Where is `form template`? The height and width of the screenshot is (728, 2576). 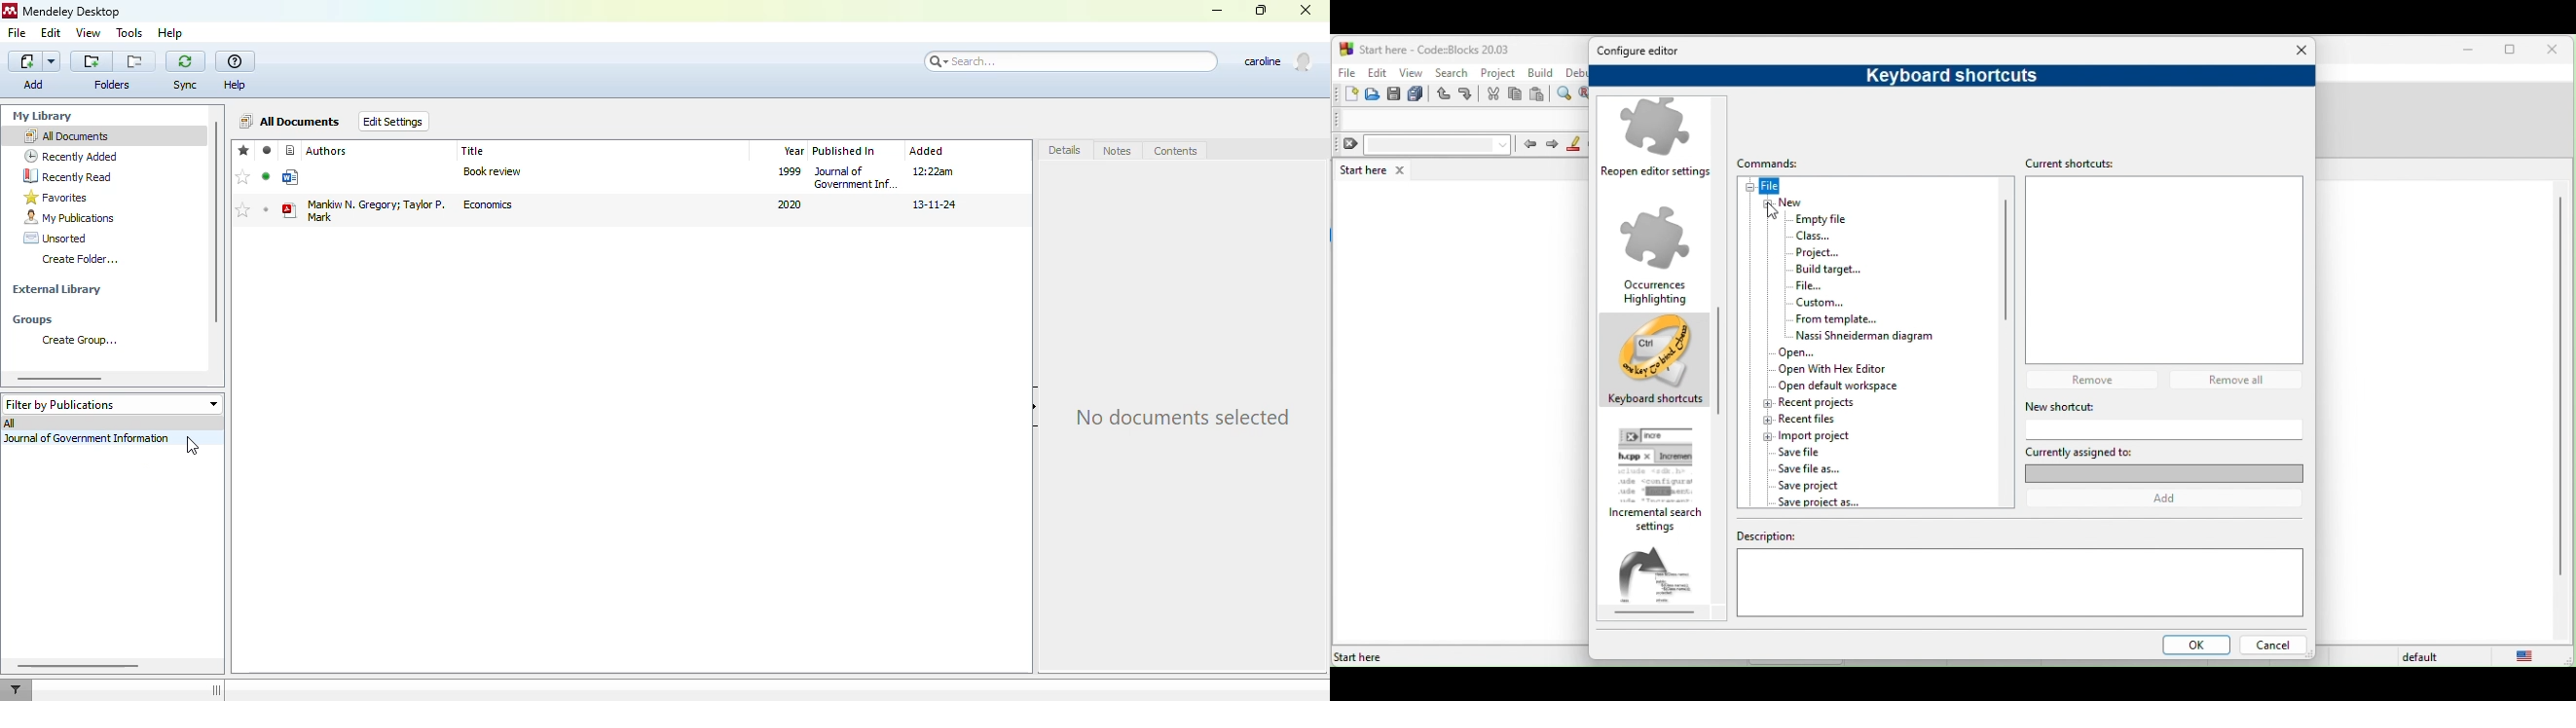
form template is located at coordinates (1836, 318).